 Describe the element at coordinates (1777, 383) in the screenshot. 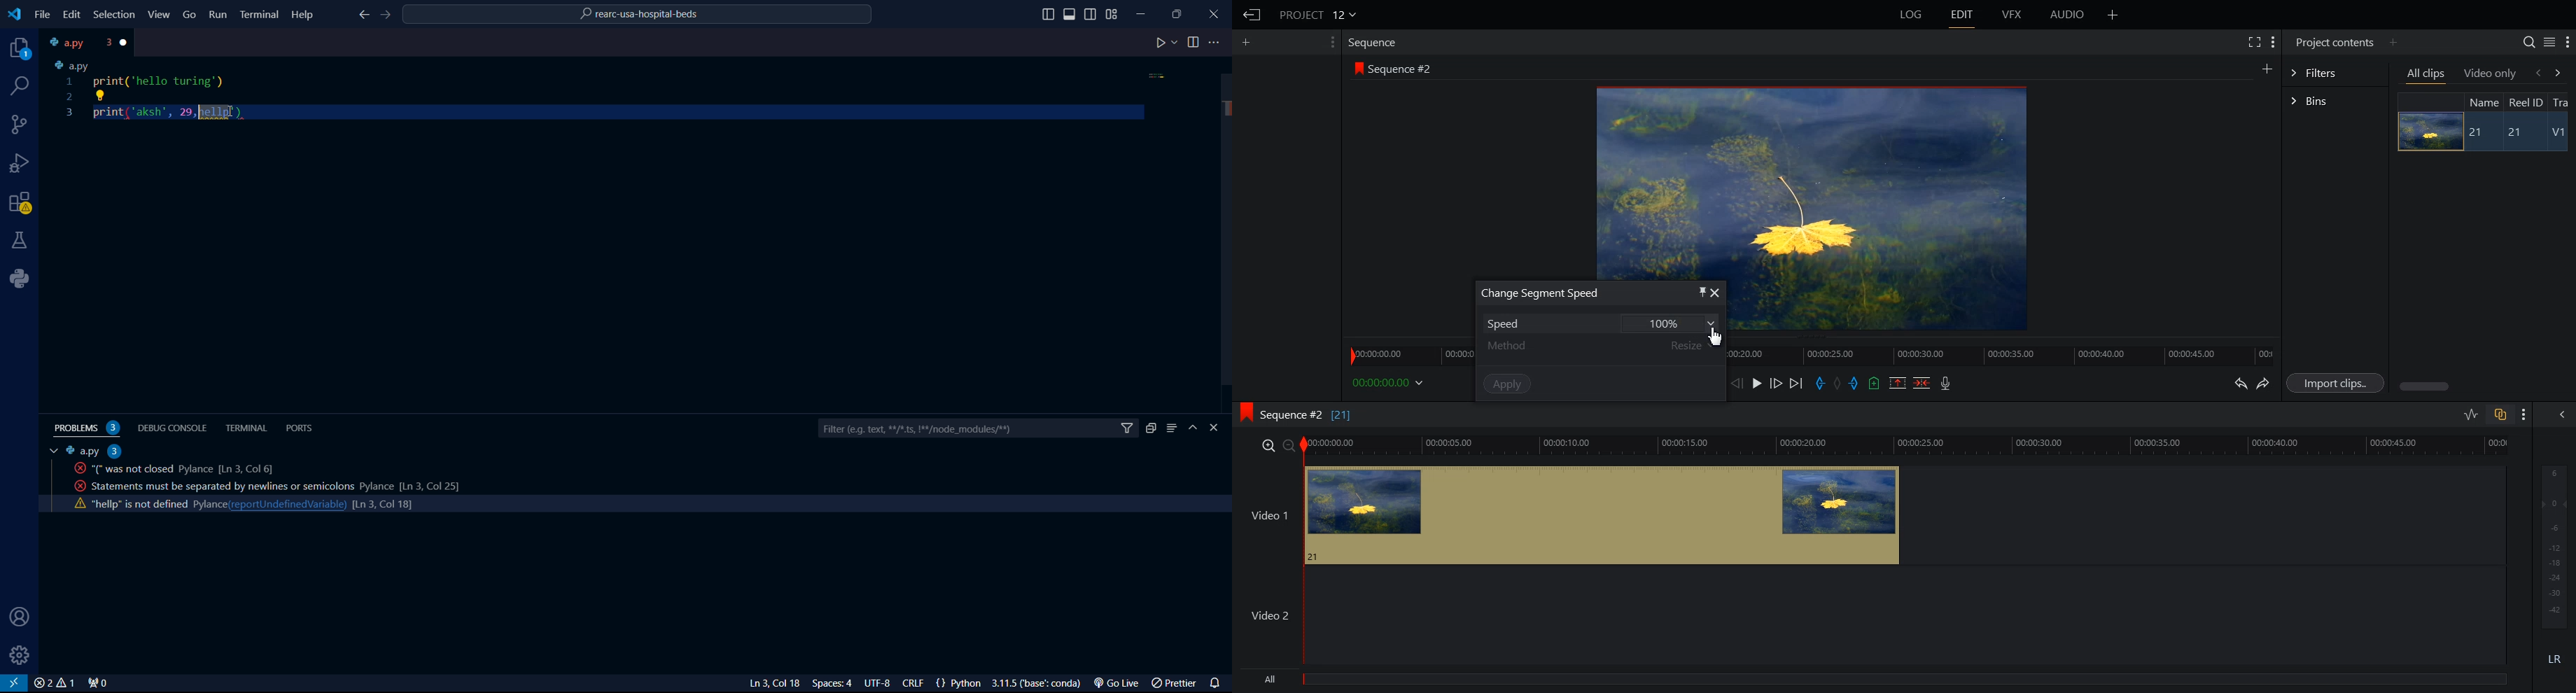

I see `Nurse one frame forward` at that location.